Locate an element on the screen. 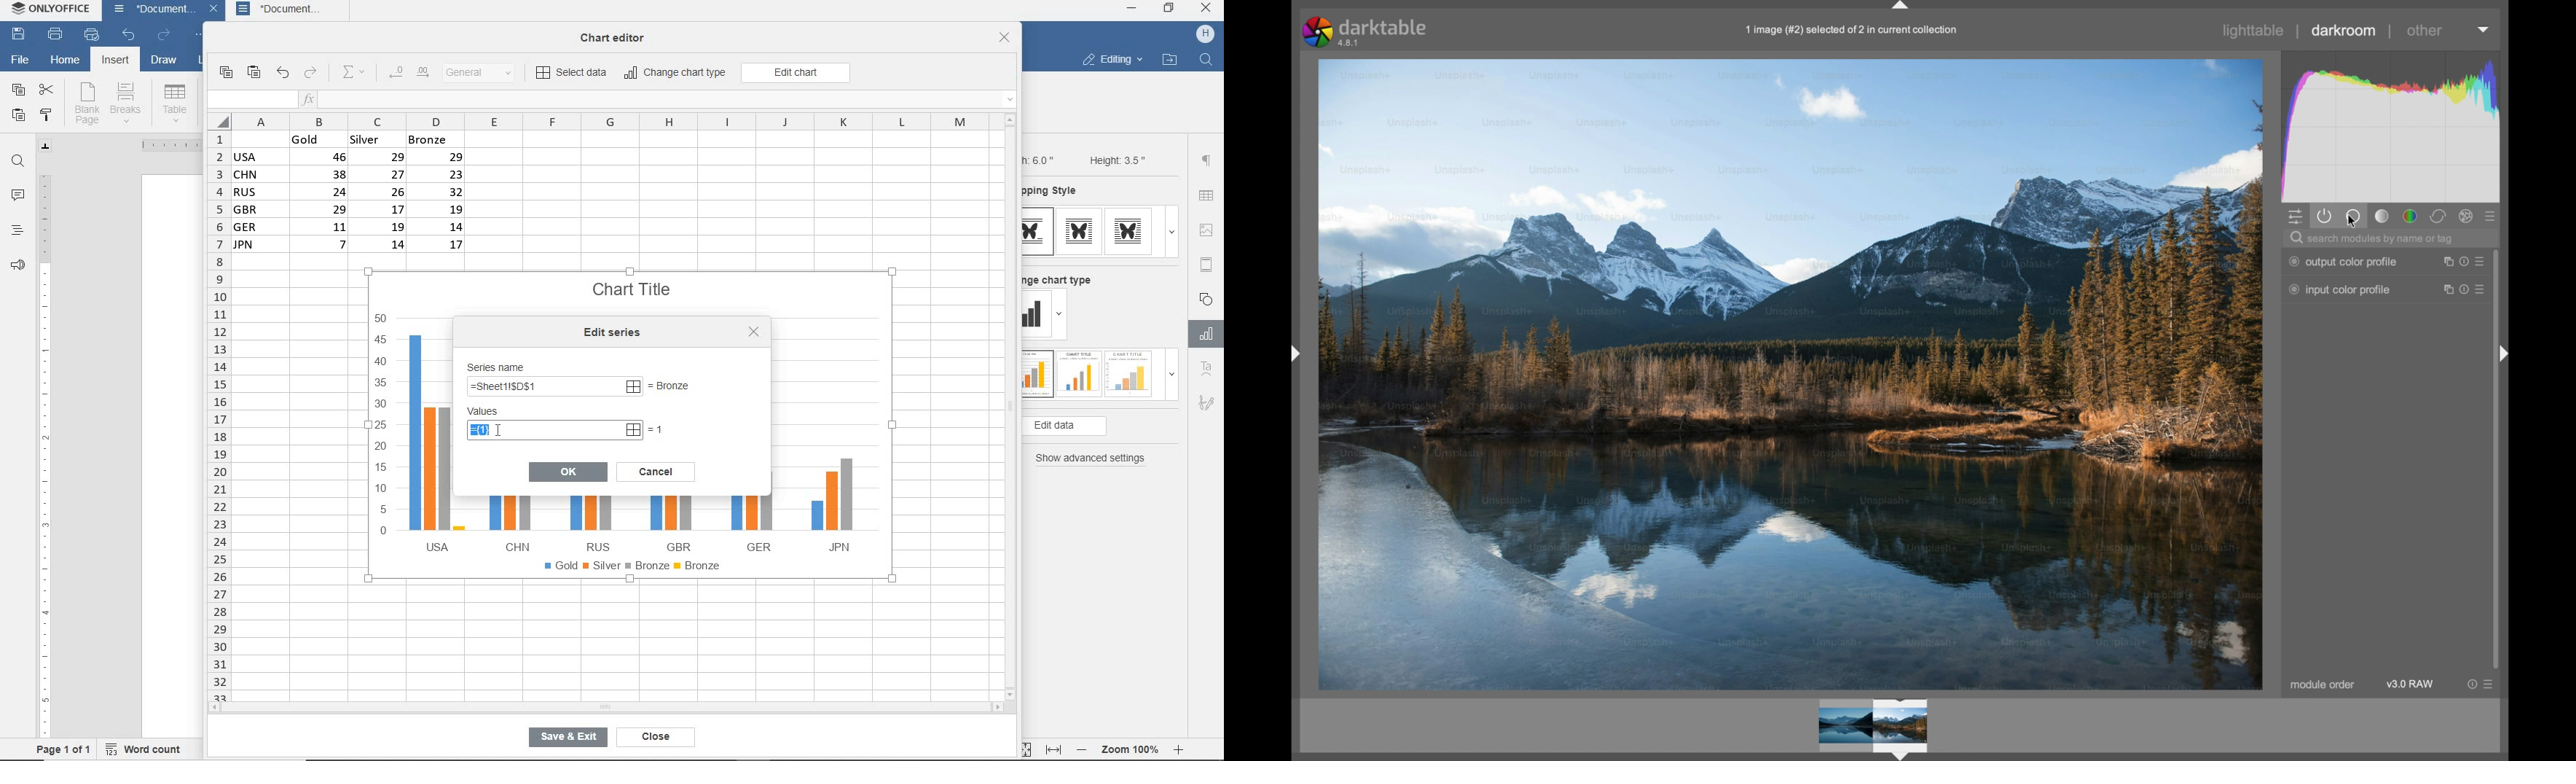  hp is located at coordinates (1206, 34).